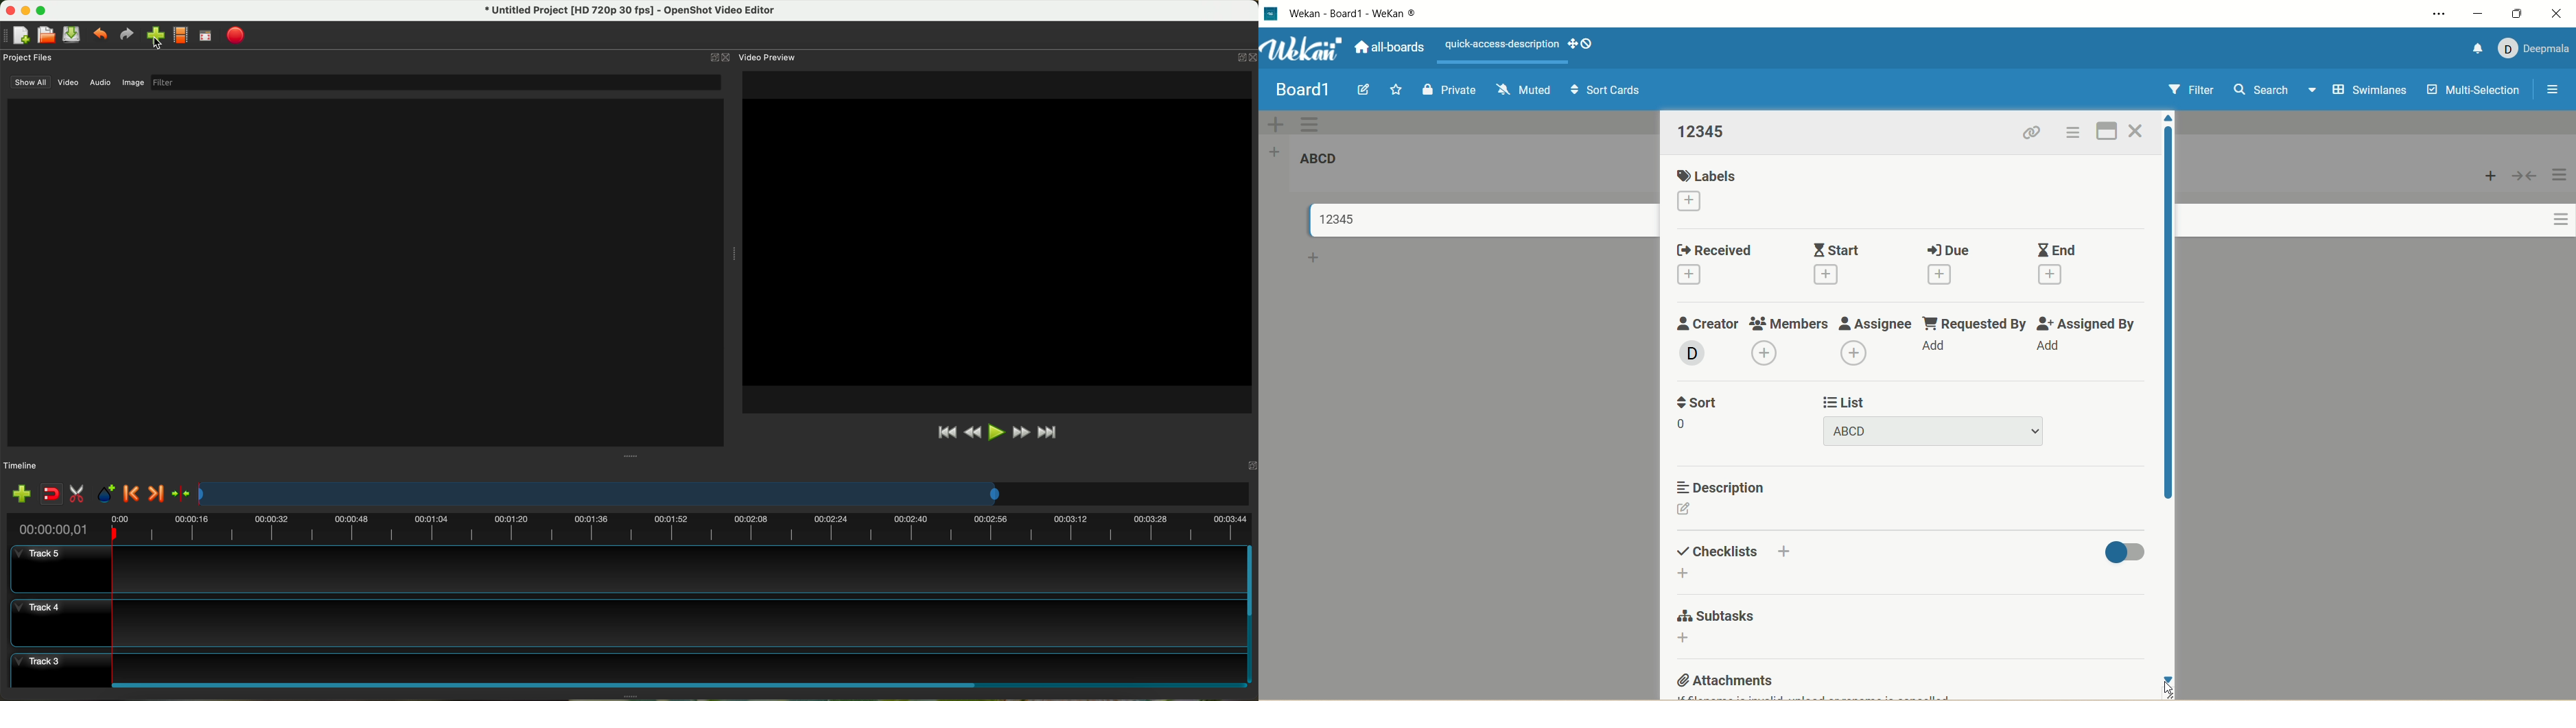  I want to click on subtasks, so click(1717, 617).